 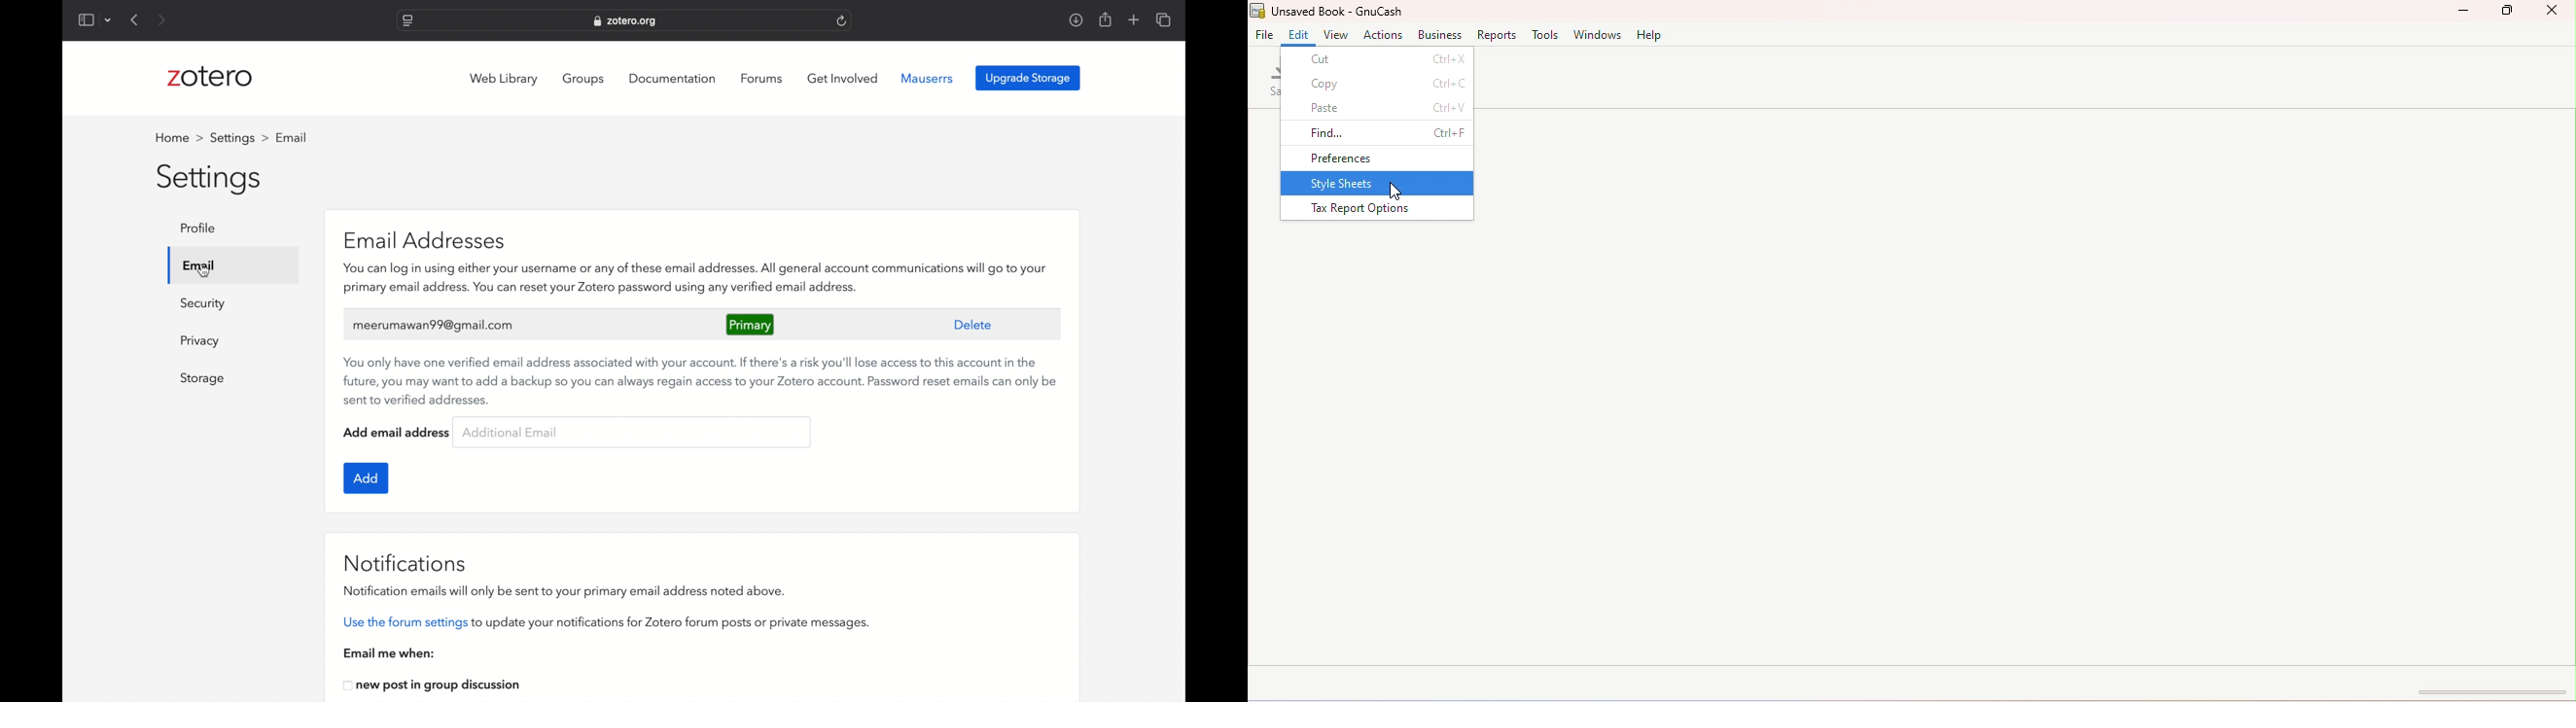 What do you see at coordinates (727, 279) in the screenshot?
I see `` at bounding box center [727, 279].